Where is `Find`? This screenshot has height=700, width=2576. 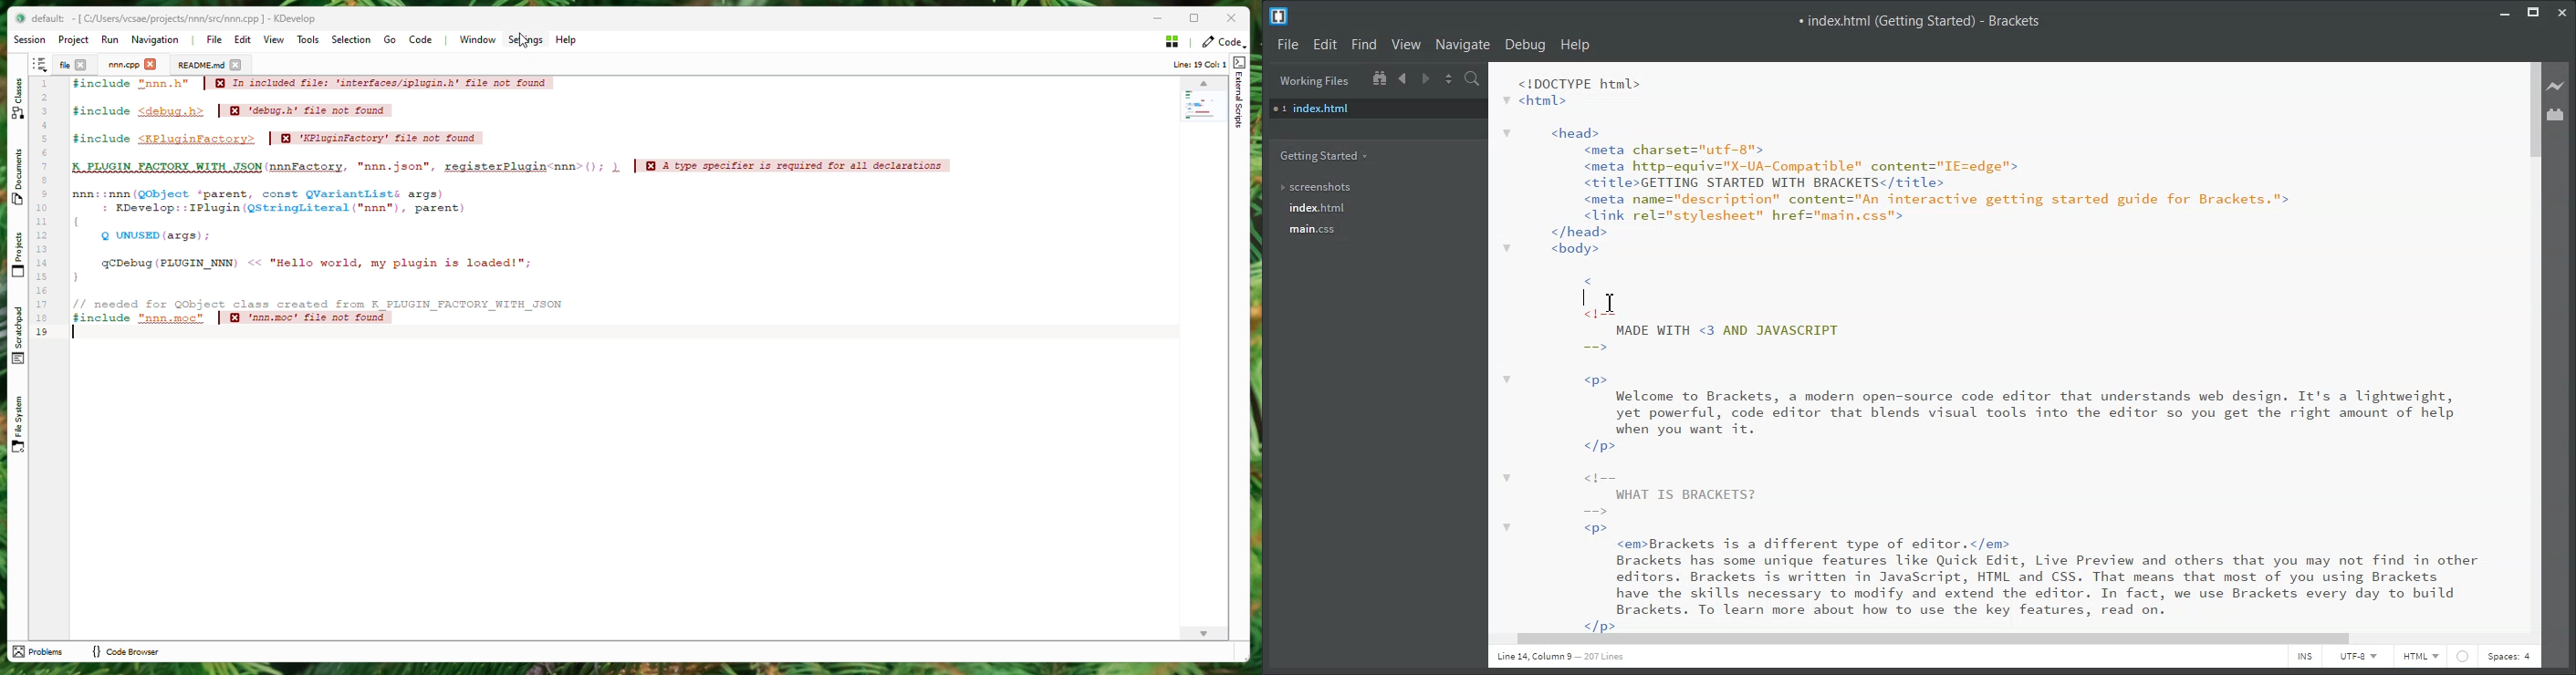
Find is located at coordinates (1363, 45).